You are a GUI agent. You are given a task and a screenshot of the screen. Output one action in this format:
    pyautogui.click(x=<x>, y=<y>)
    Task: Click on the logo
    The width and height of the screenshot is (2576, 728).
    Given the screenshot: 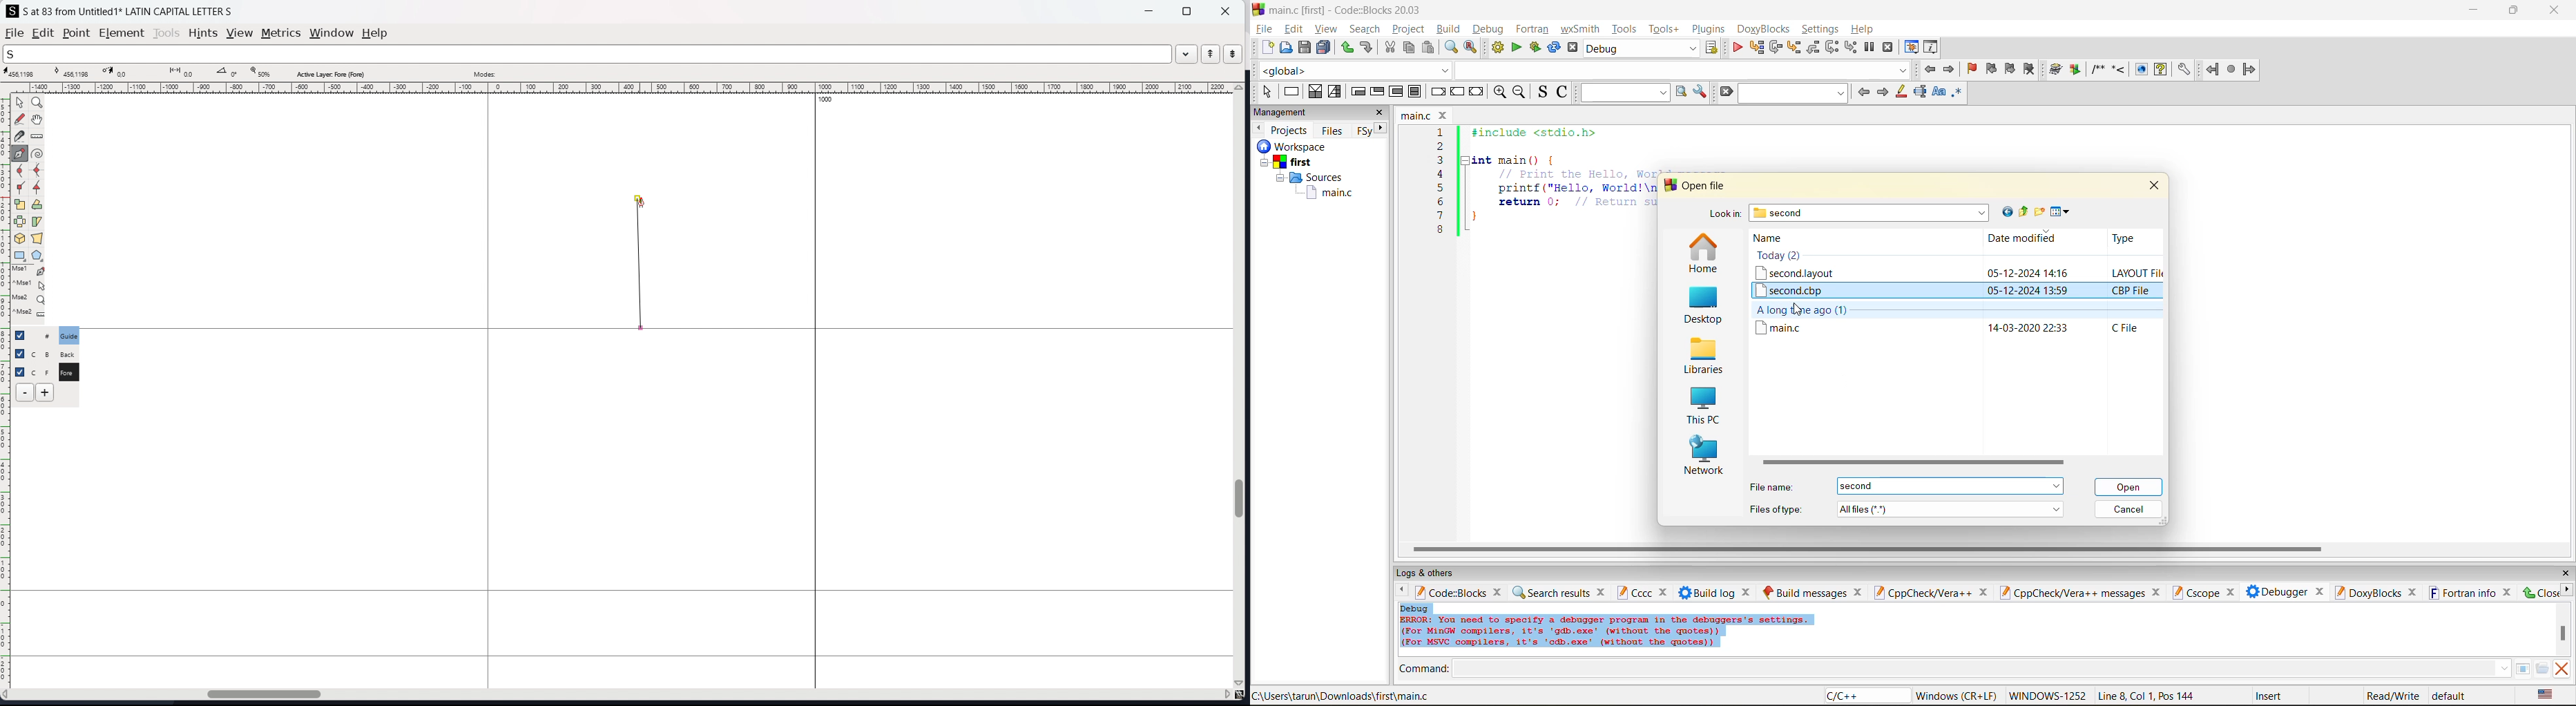 What is the action you would take?
    pyautogui.click(x=1258, y=8)
    